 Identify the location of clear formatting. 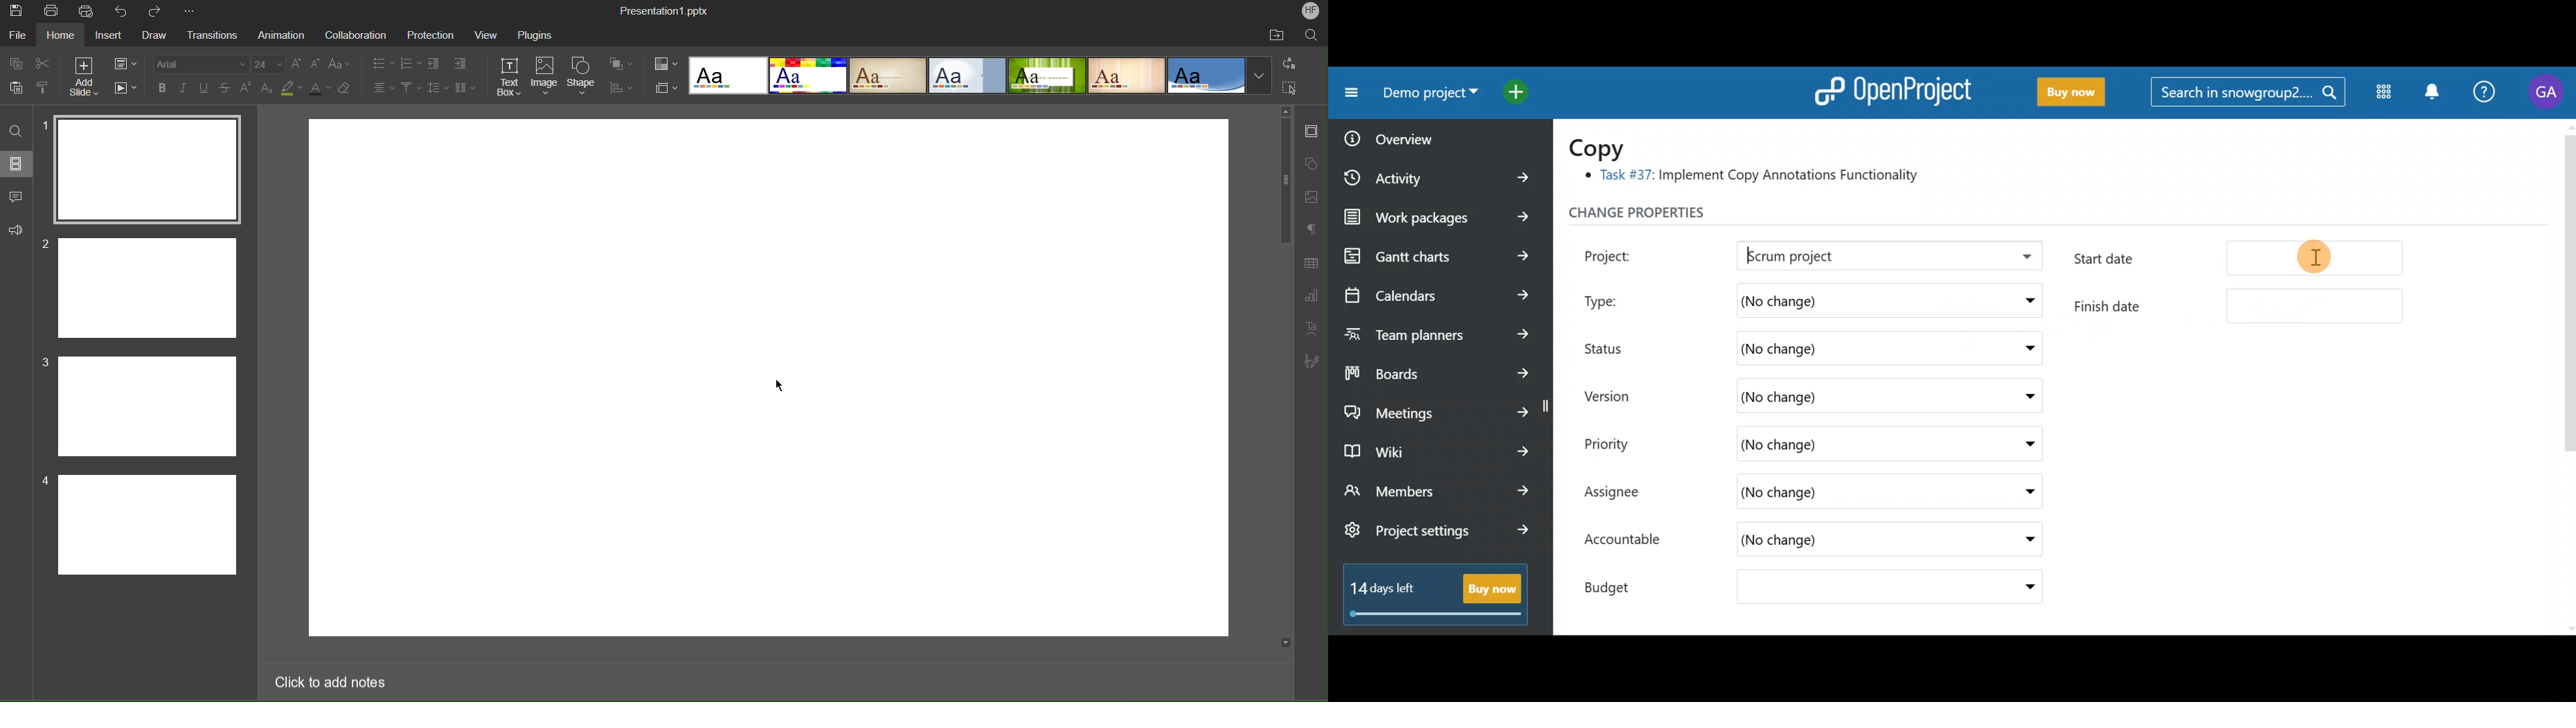
(345, 89).